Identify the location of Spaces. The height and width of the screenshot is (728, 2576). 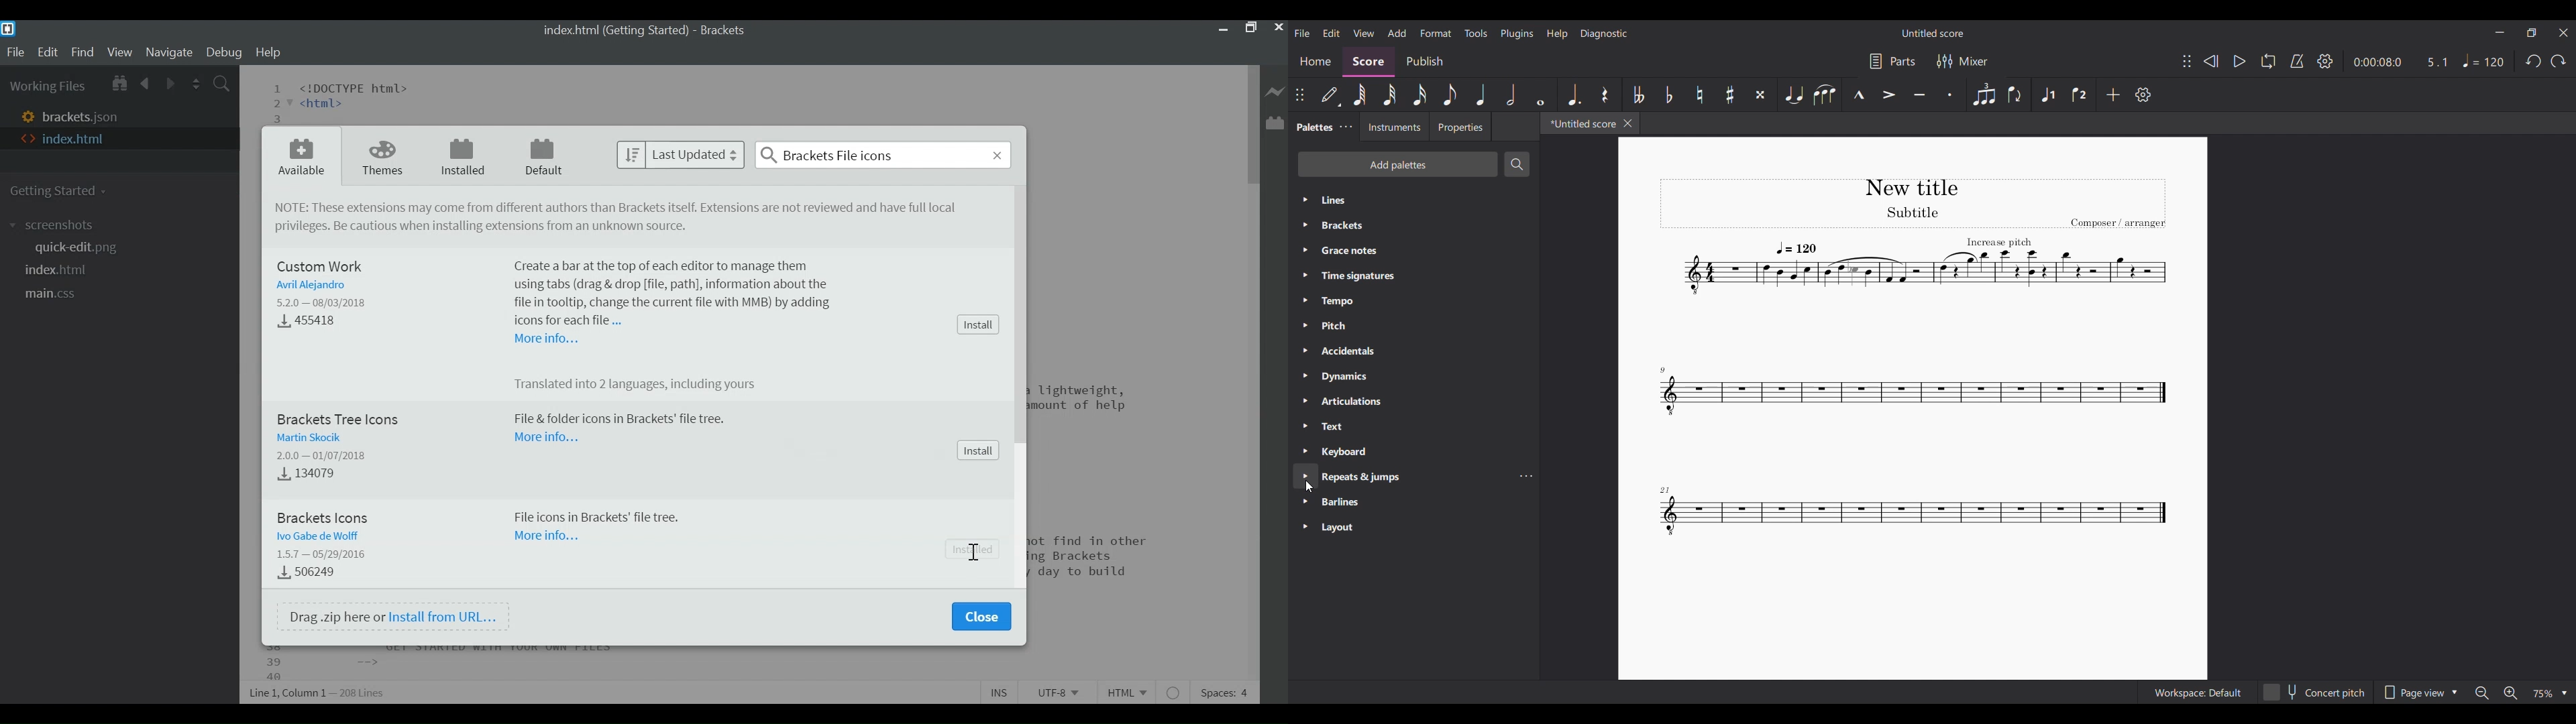
(1225, 691).